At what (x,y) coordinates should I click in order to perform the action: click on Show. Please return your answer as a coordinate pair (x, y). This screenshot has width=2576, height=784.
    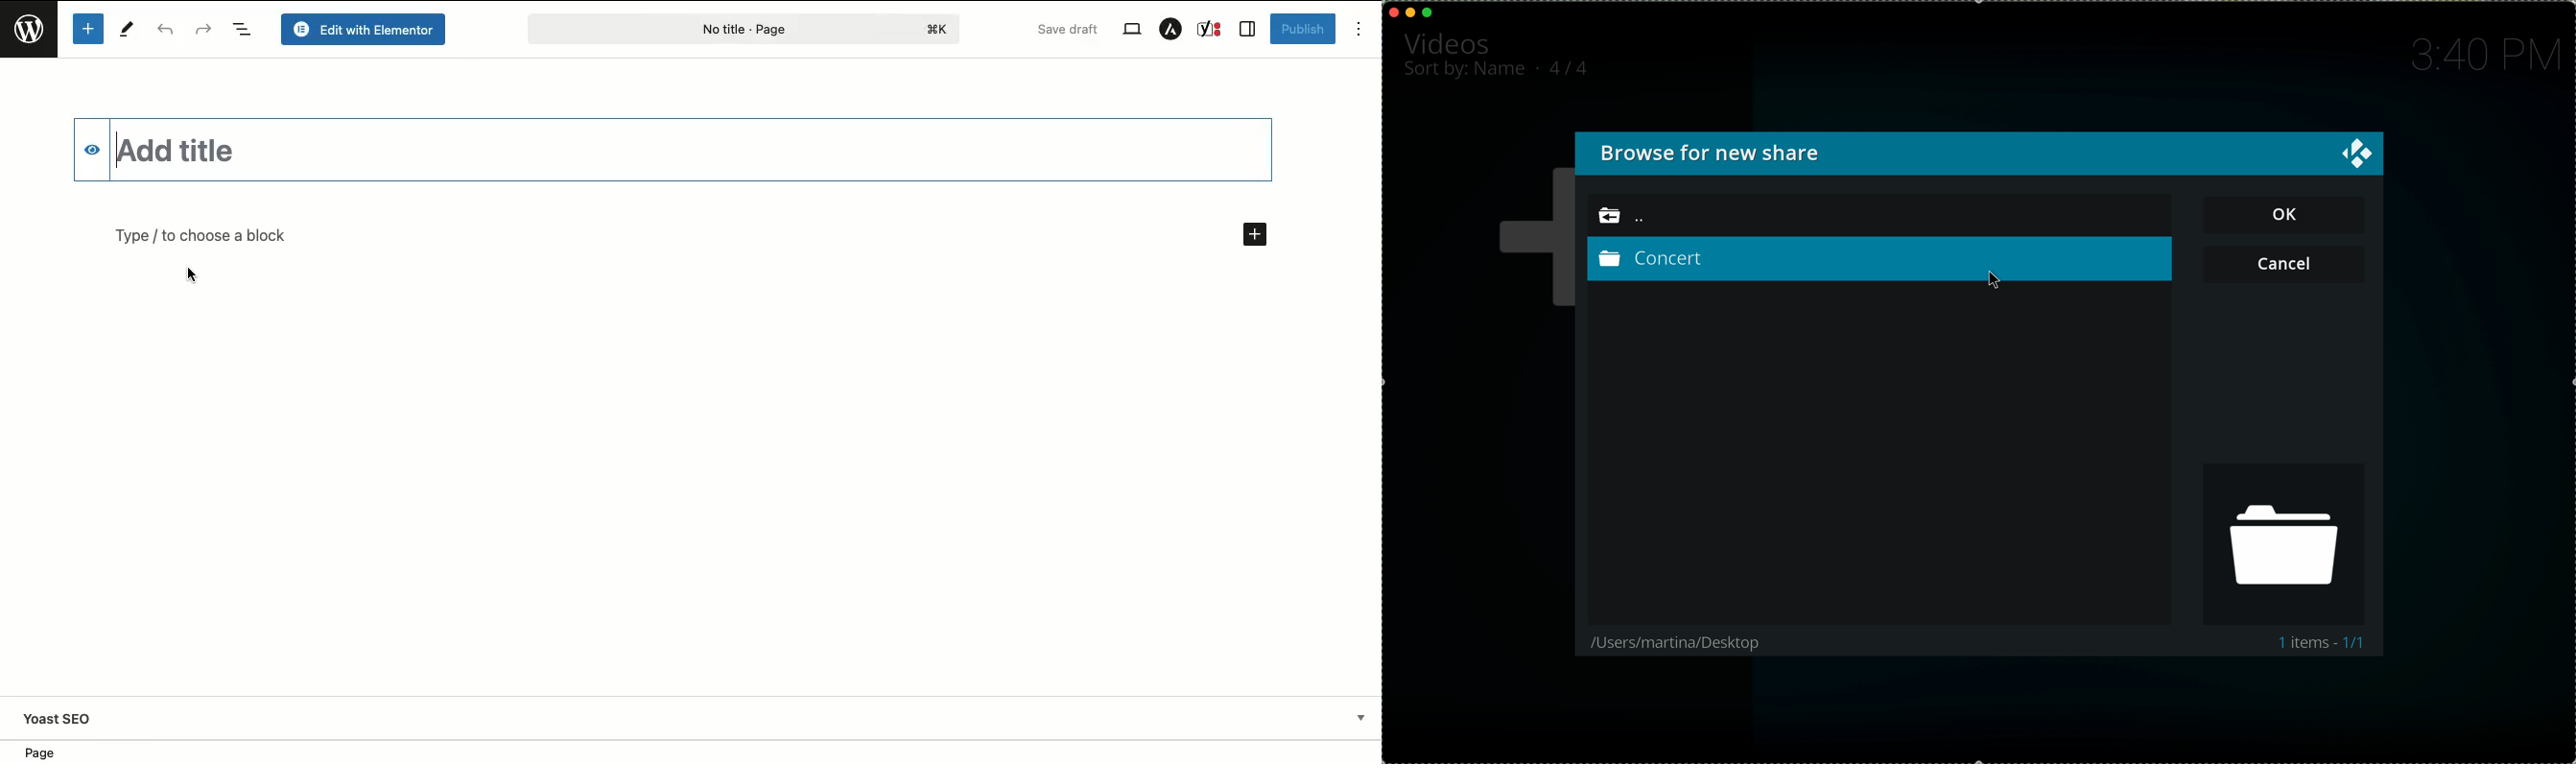
    Looking at the image, I should click on (1358, 717).